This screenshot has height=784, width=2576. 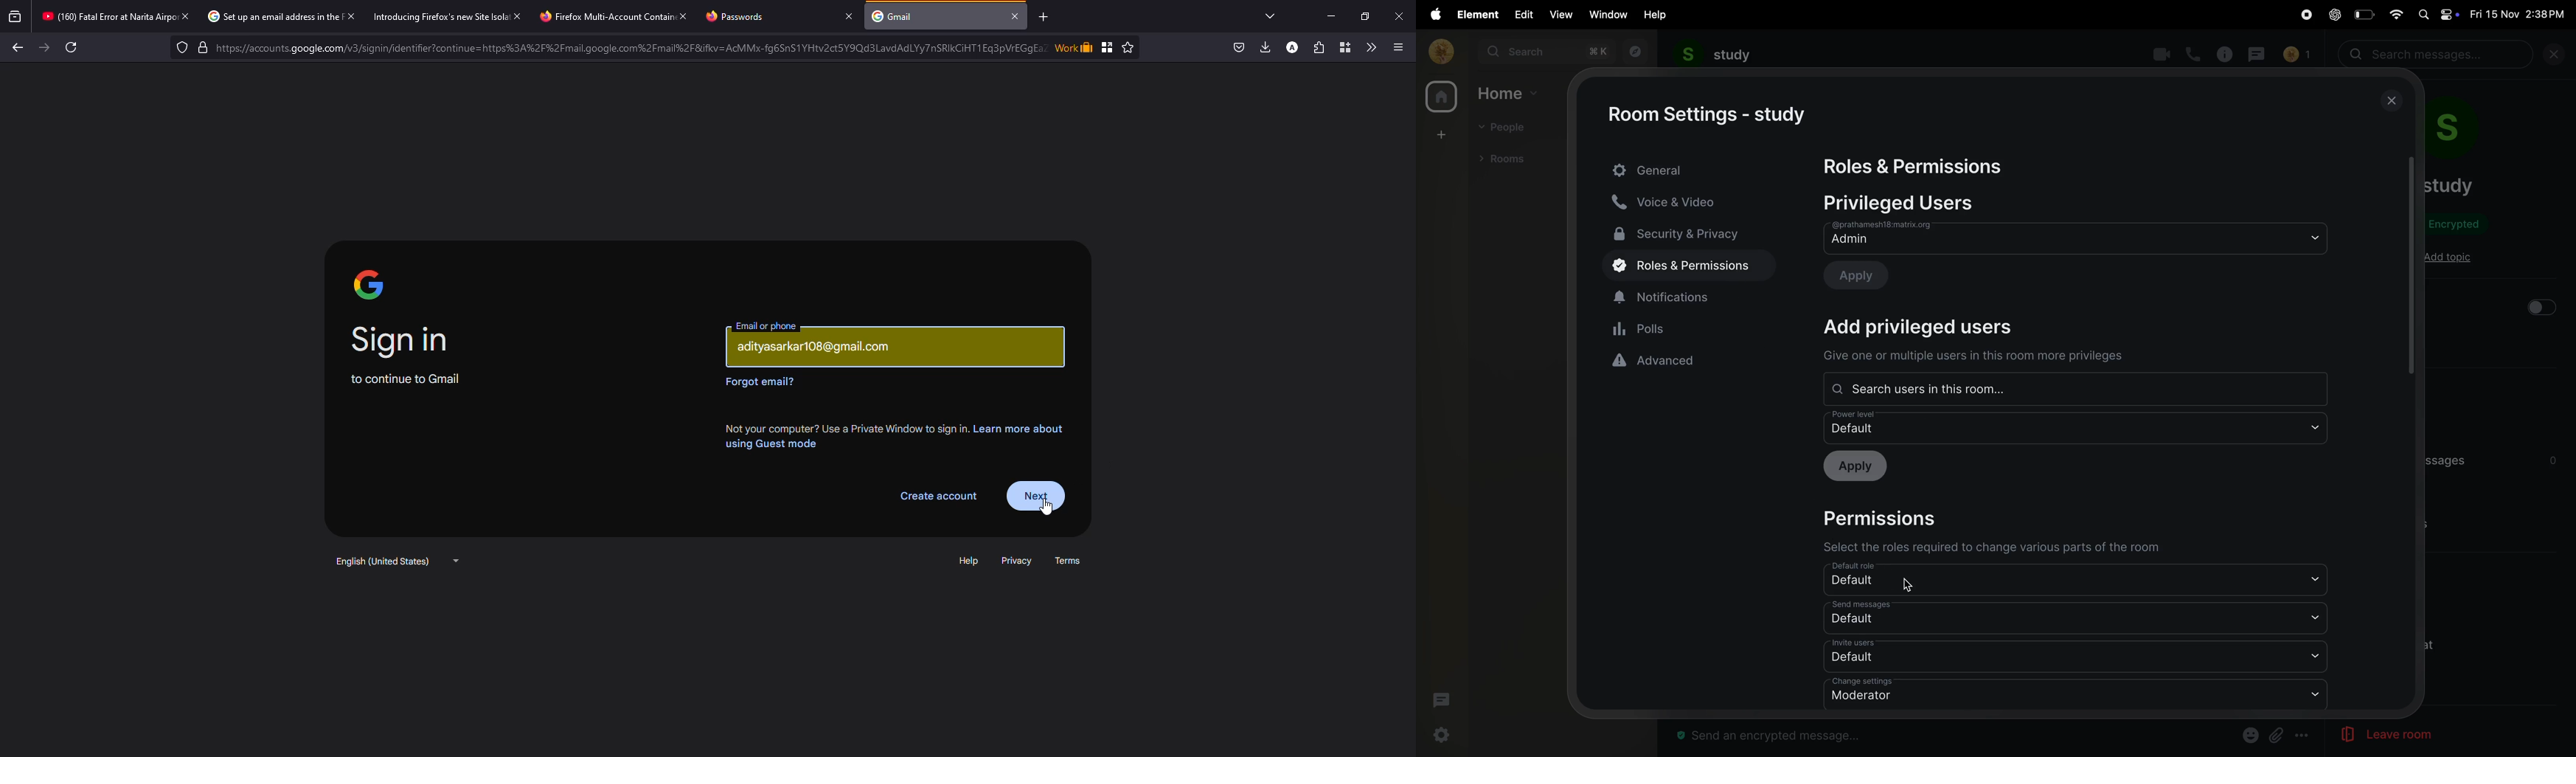 What do you see at coordinates (2465, 132) in the screenshot?
I see `room profile` at bounding box center [2465, 132].